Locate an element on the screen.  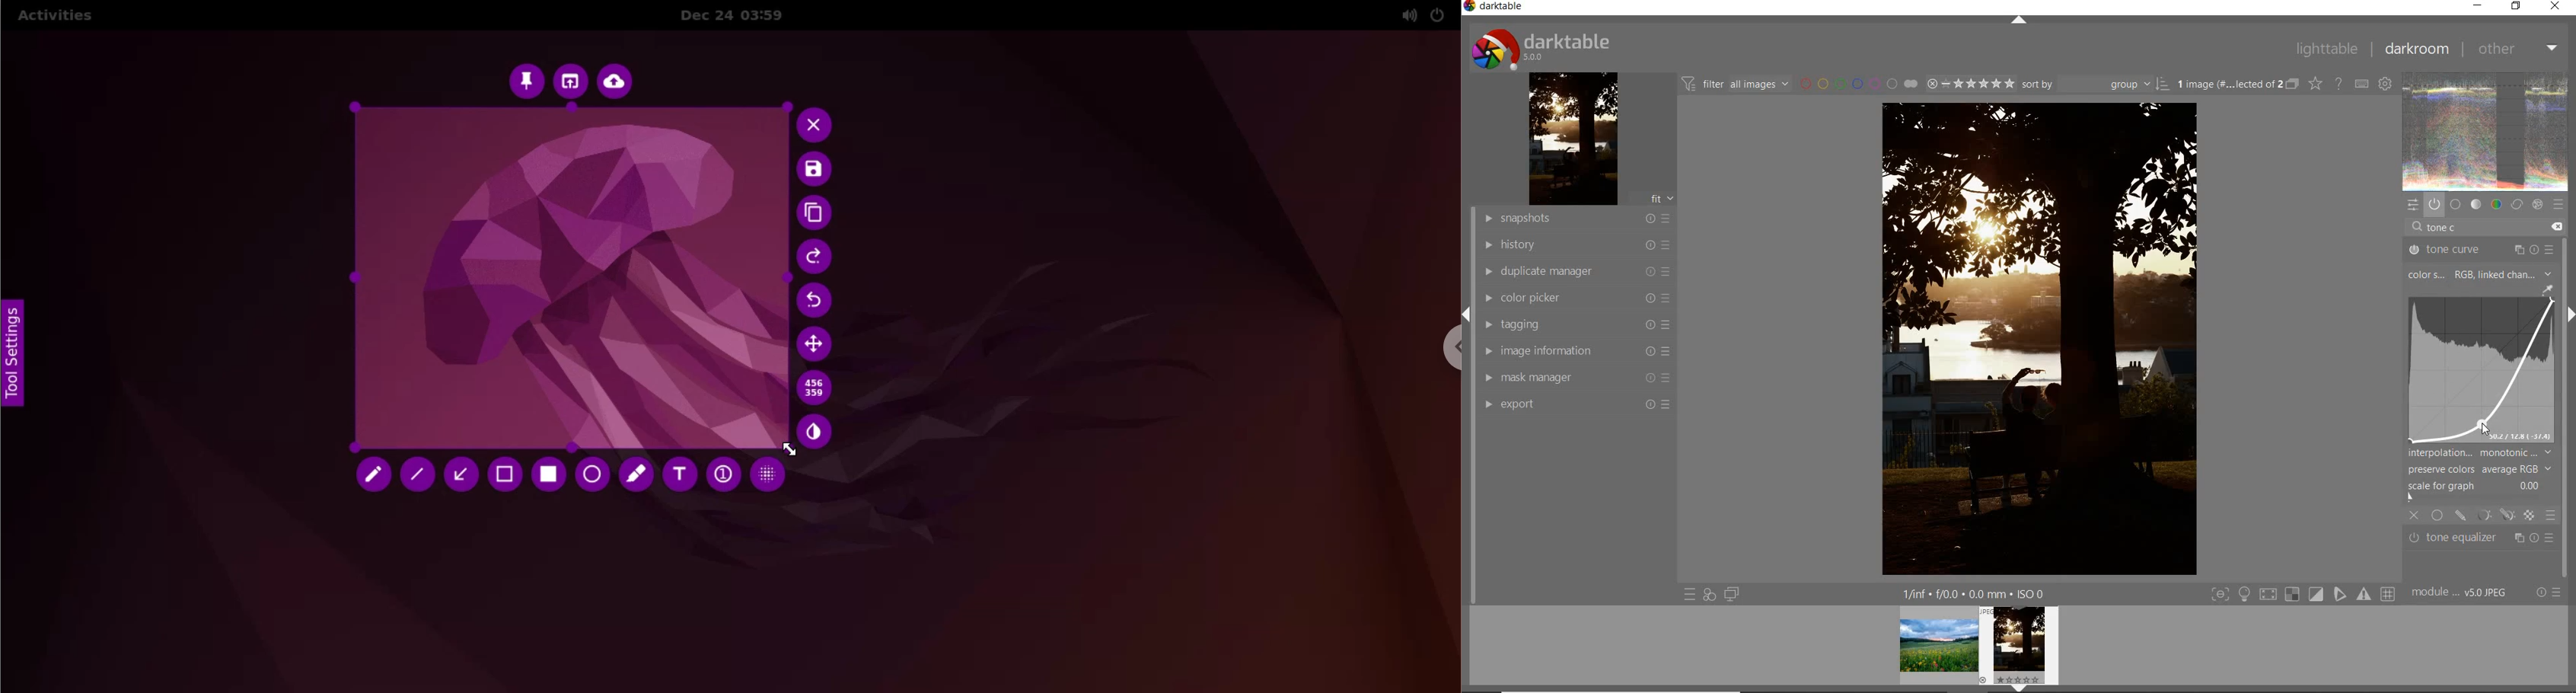
interpolation is located at coordinates (2480, 453).